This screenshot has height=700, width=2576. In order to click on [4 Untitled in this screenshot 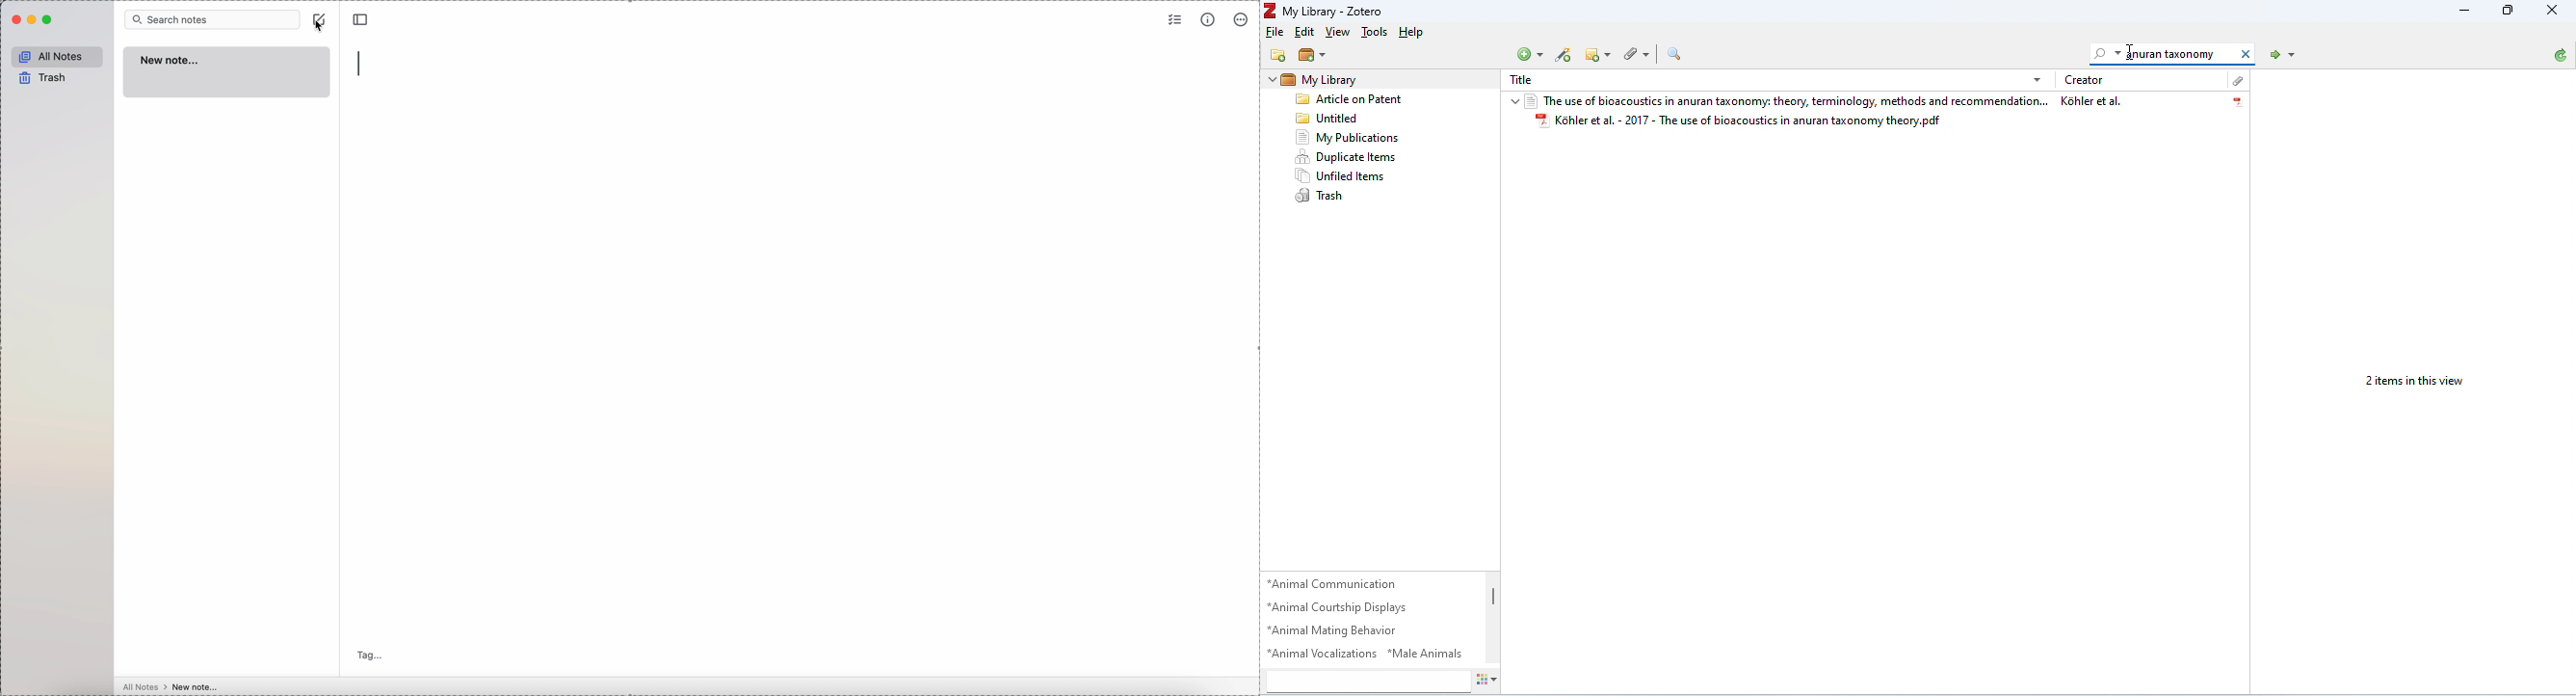, I will do `click(1360, 117)`.